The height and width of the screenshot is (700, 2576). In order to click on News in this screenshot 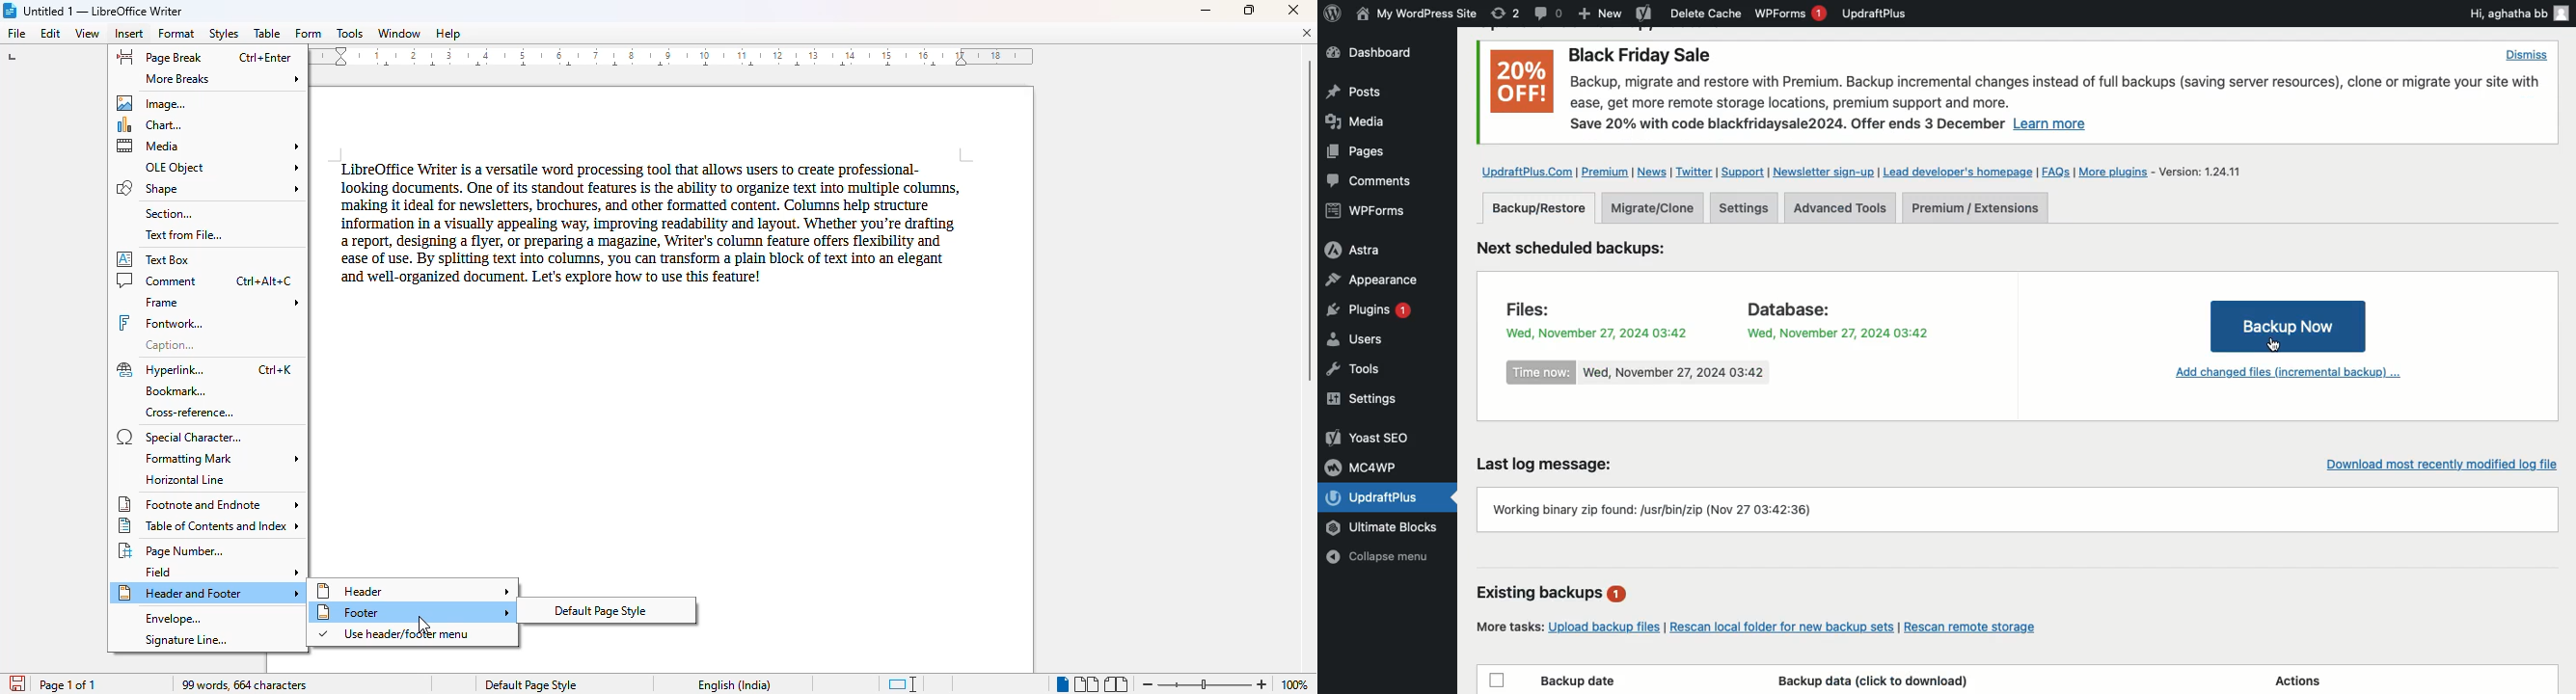, I will do `click(1653, 172)`.